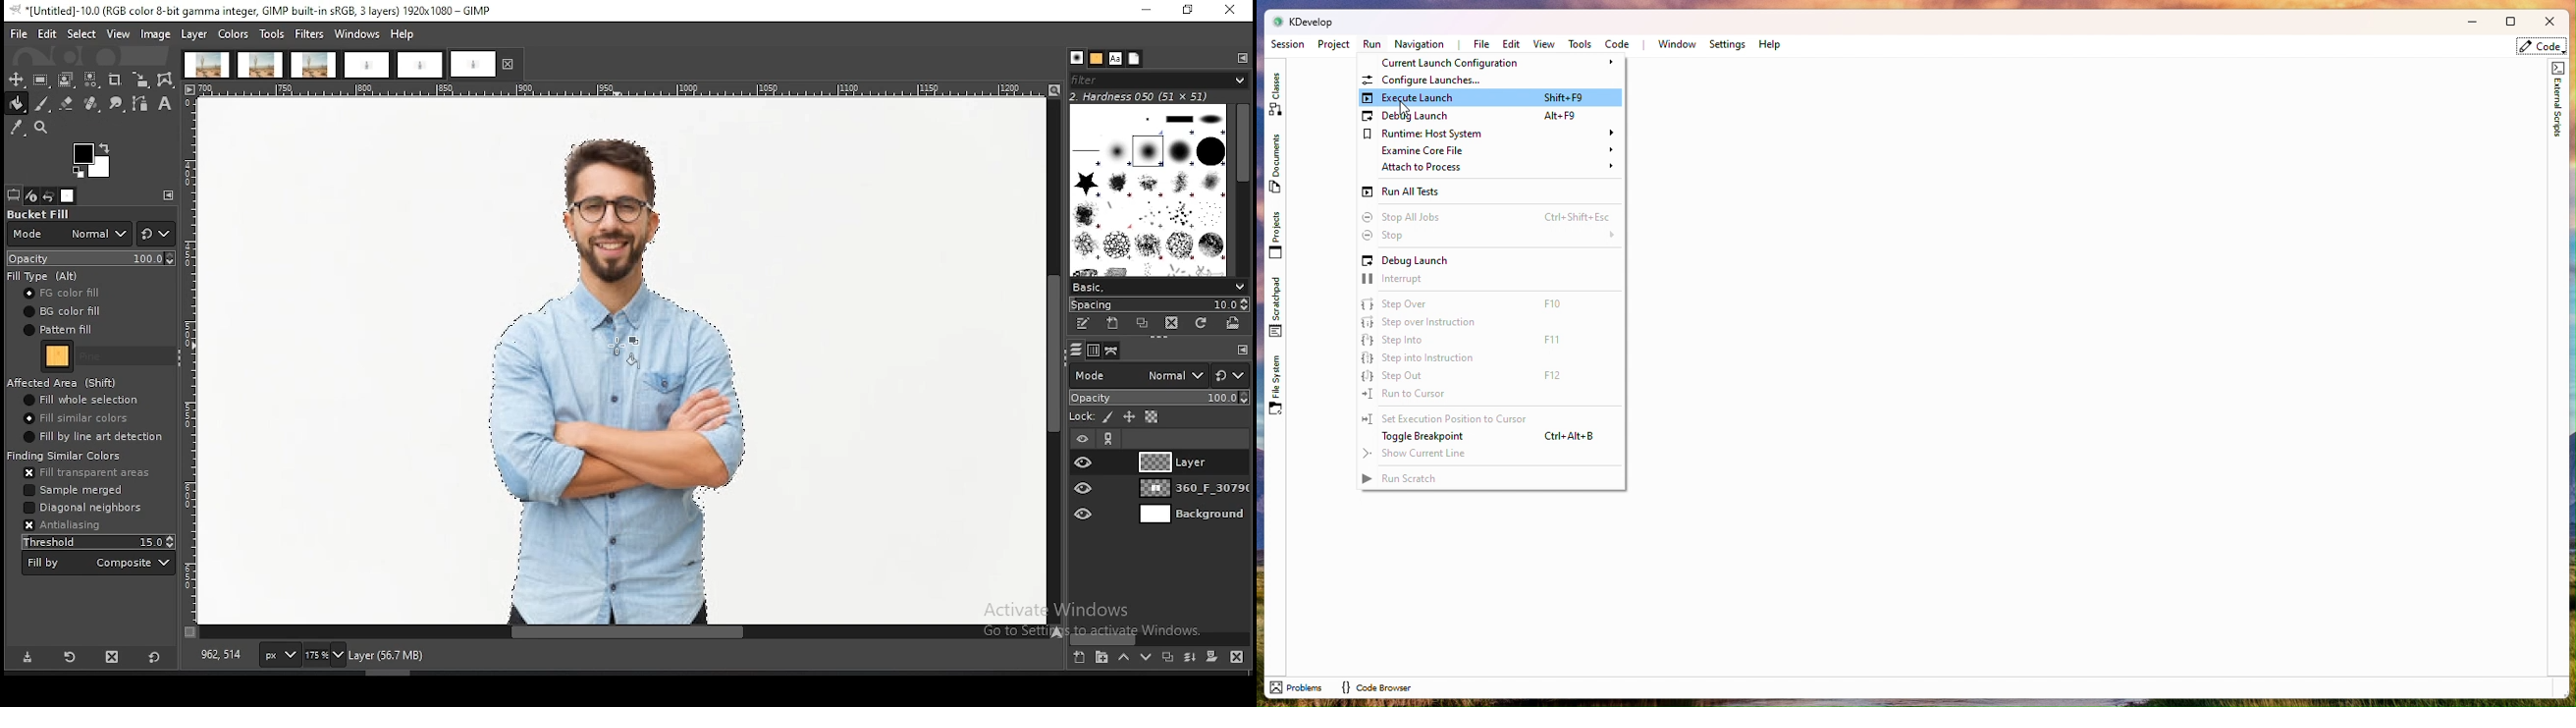  What do you see at coordinates (114, 655) in the screenshot?
I see `delete tool preset` at bounding box center [114, 655].